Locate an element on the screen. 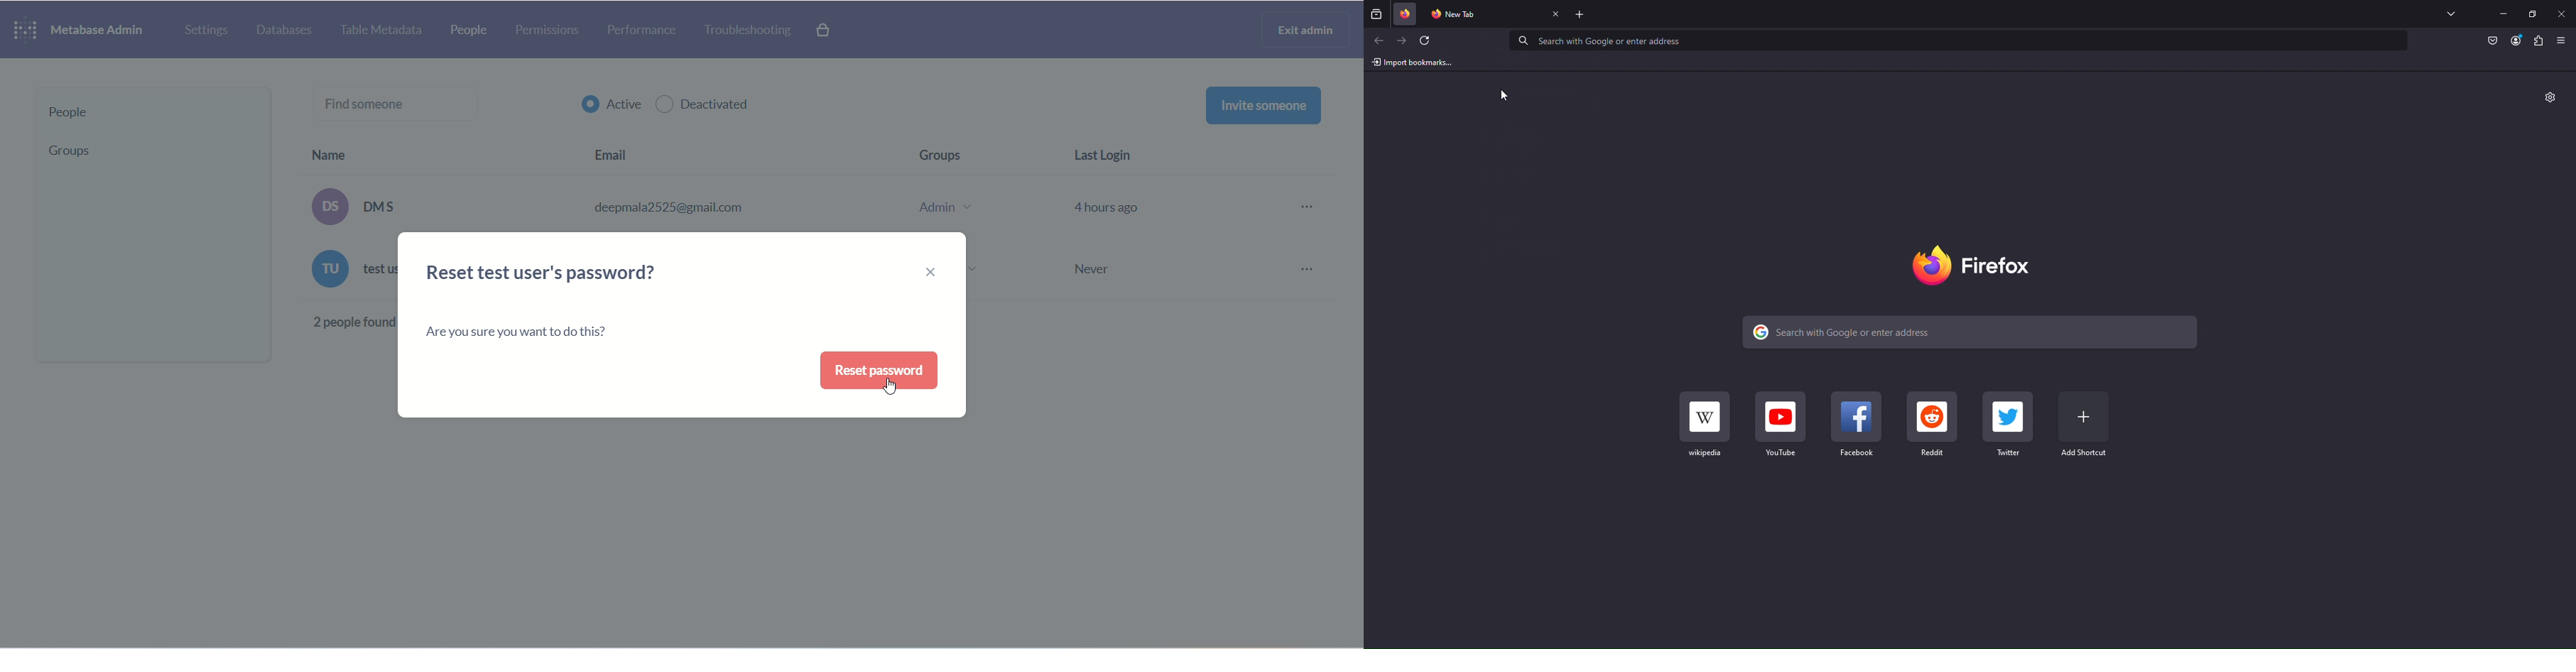 The height and width of the screenshot is (672, 2576). last login is located at coordinates (1109, 157).